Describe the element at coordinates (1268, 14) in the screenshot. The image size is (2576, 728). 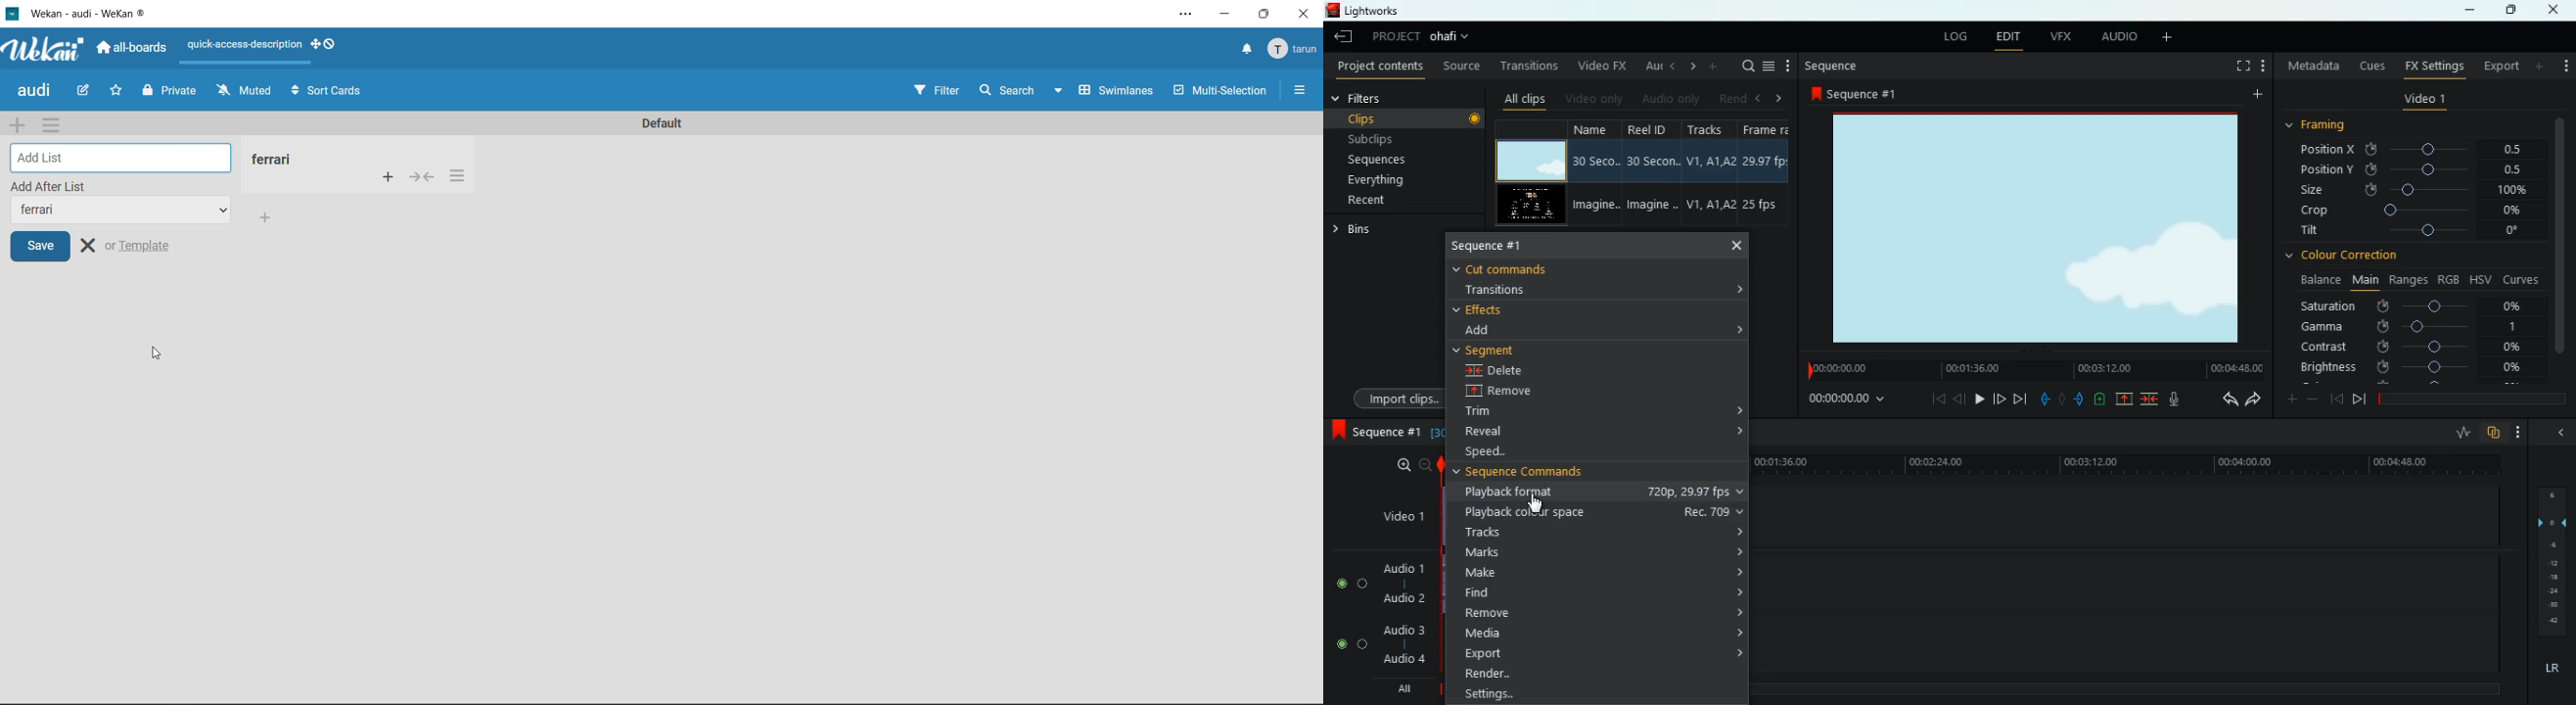
I see `maximize` at that location.